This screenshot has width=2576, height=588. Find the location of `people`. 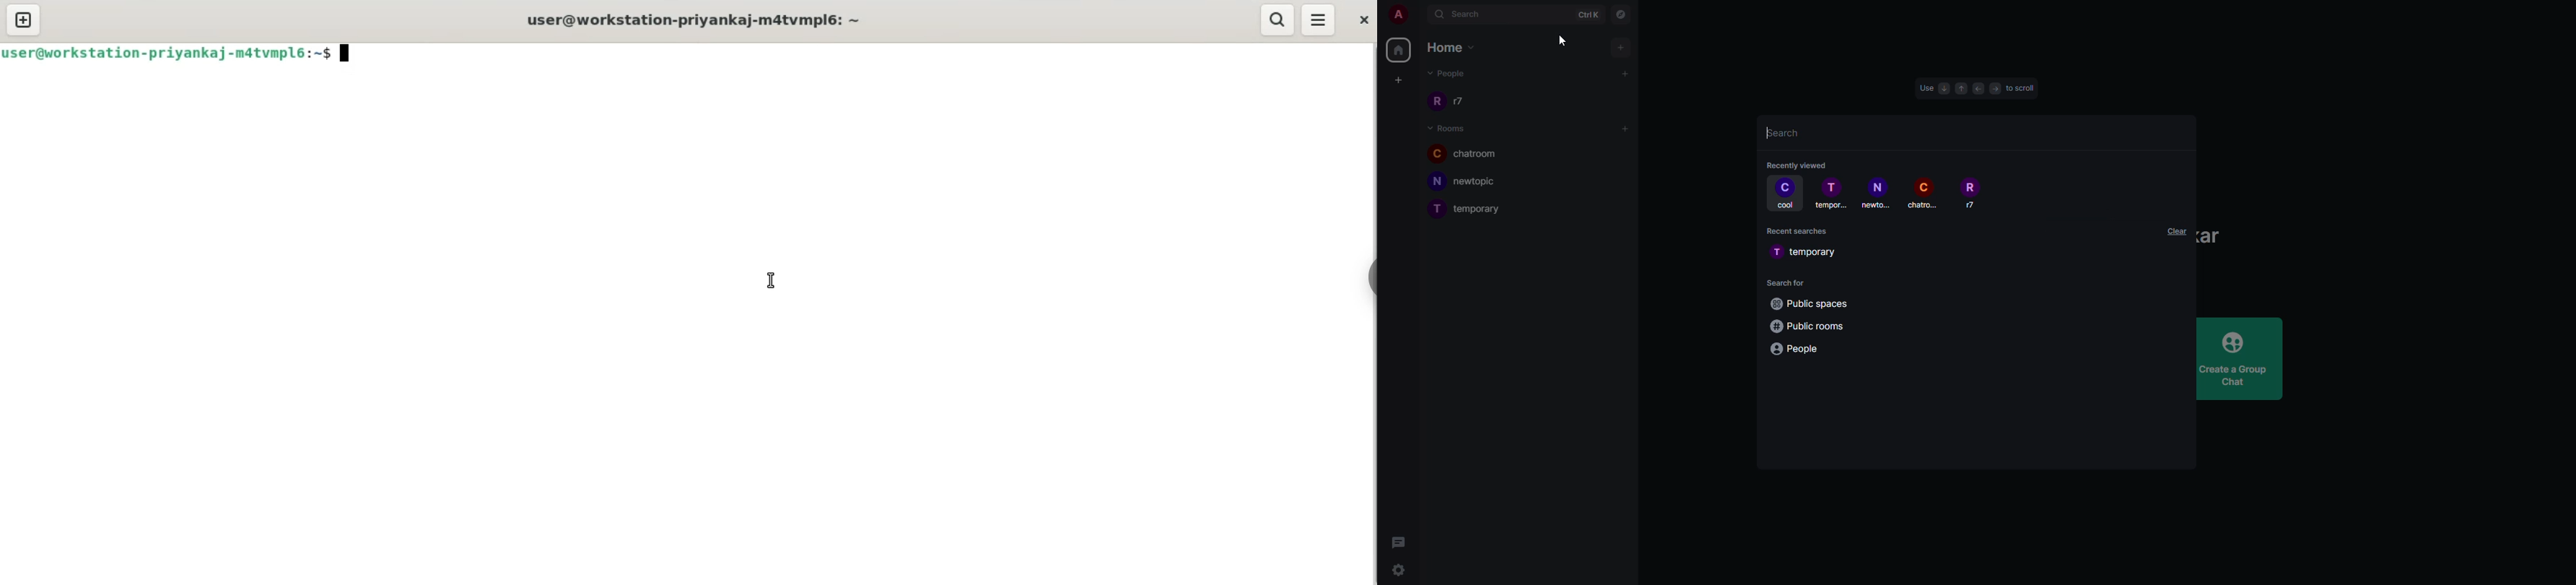

people is located at coordinates (1799, 349).